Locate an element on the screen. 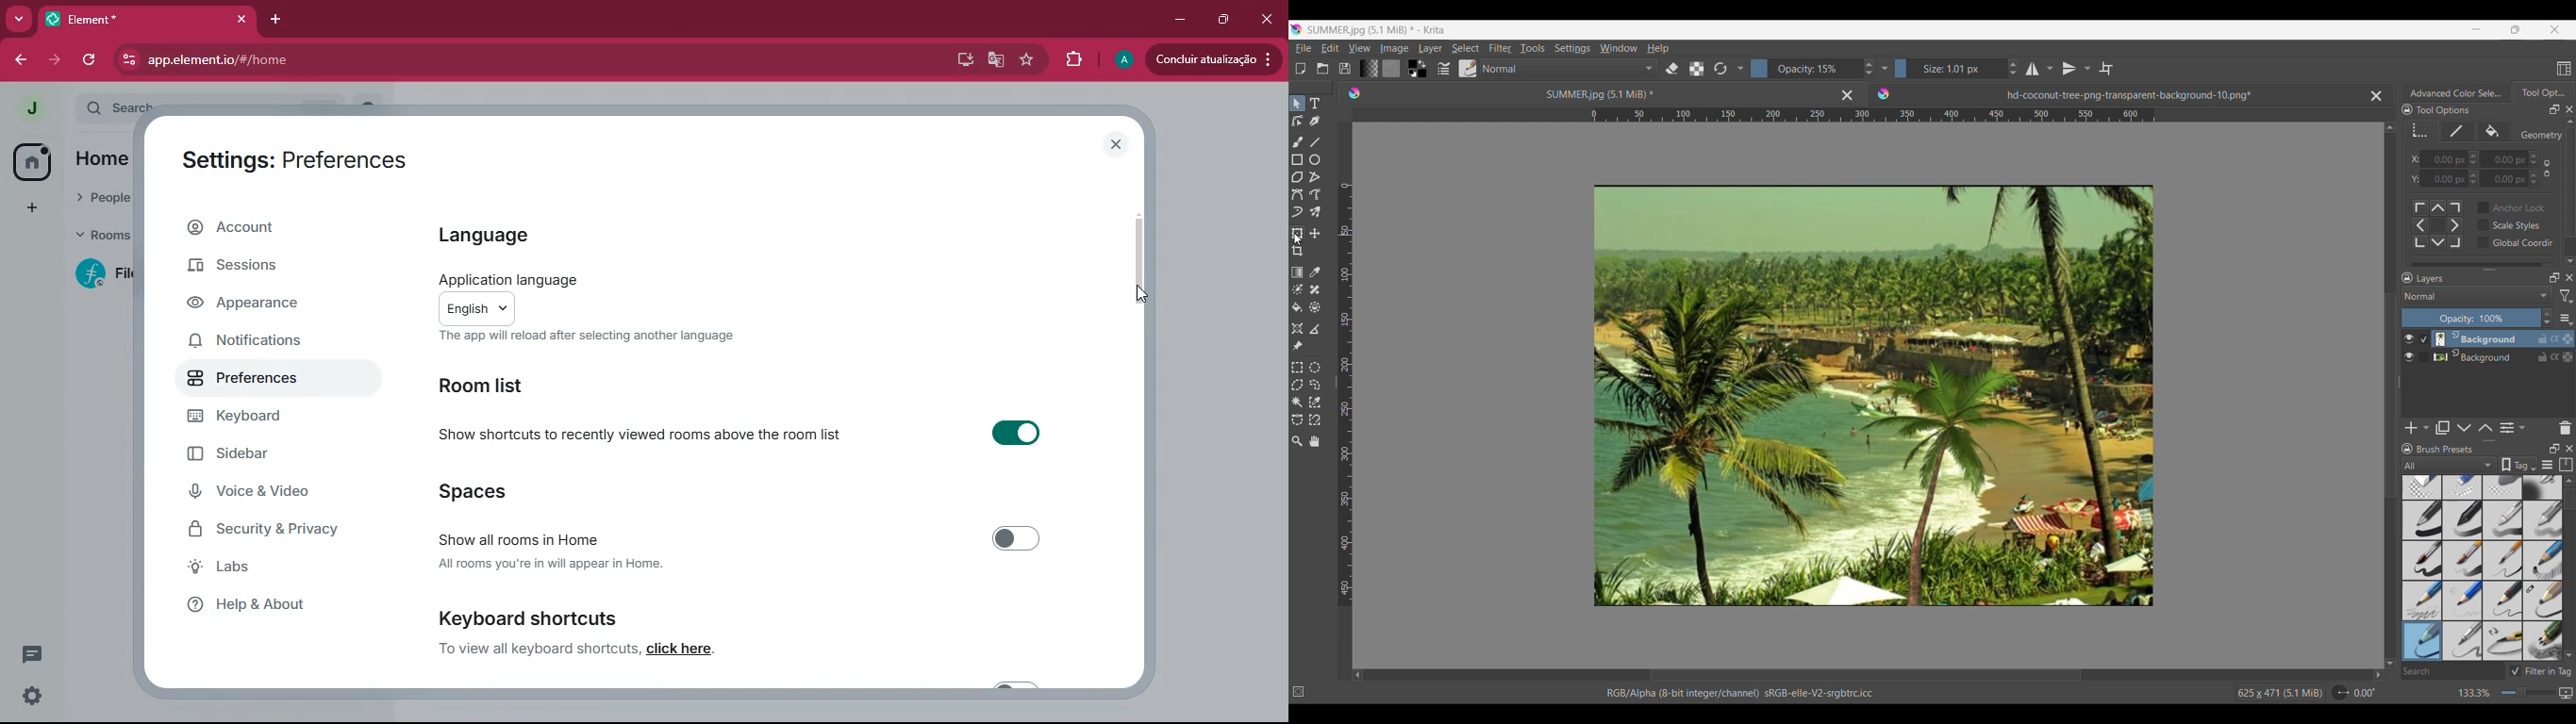  translate is located at coordinates (997, 60).